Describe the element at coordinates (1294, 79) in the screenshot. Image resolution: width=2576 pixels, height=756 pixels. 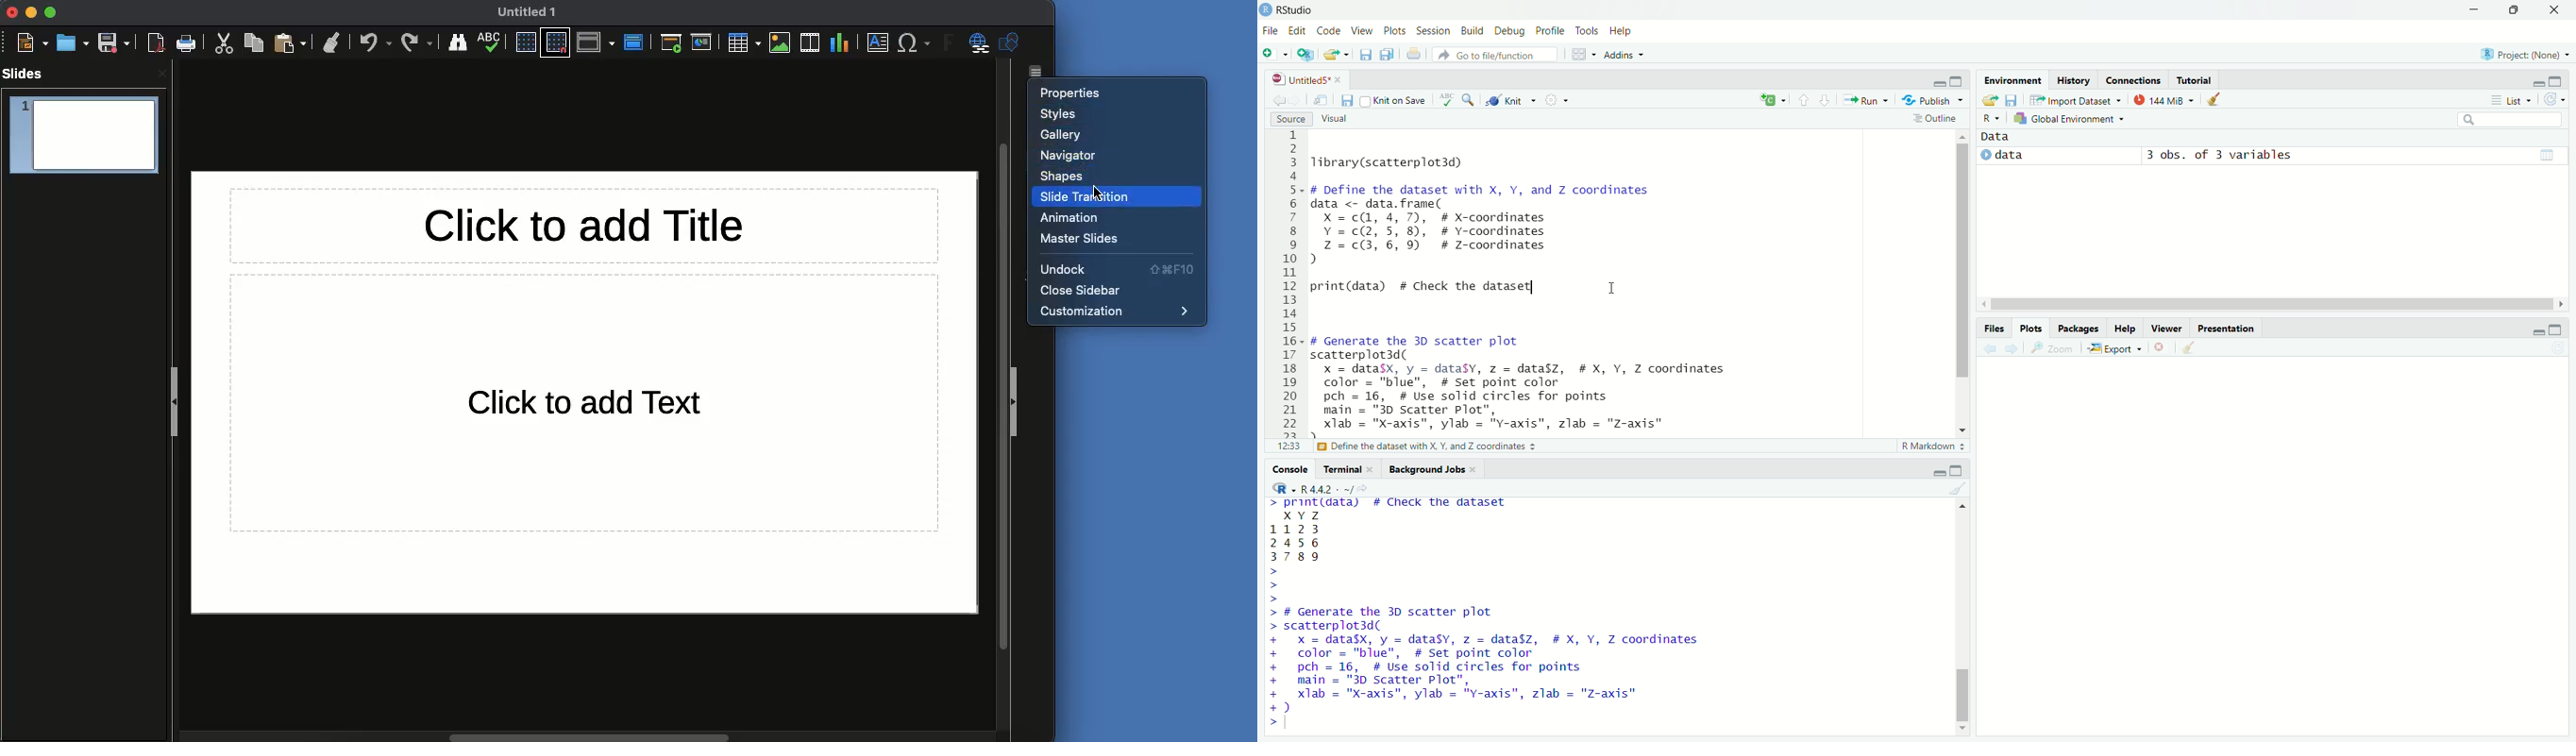
I see `untitled` at that location.